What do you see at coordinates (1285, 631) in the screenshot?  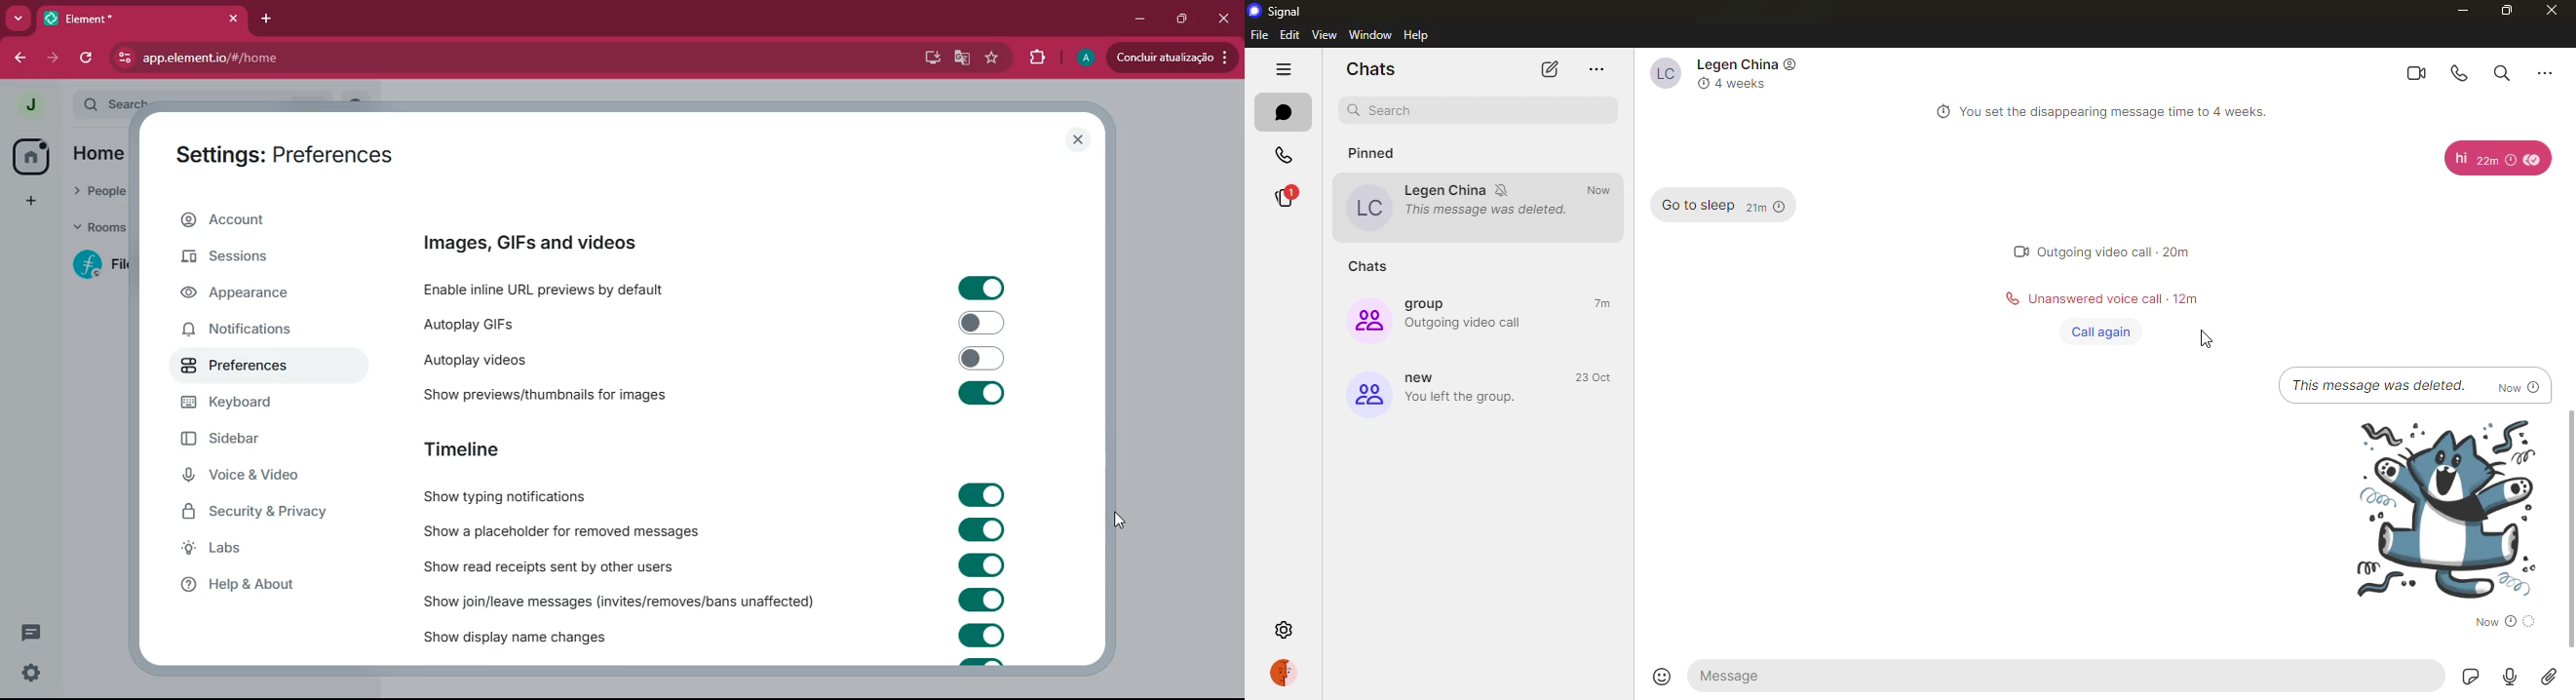 I see `settings` at bounding box center [1285, 631].